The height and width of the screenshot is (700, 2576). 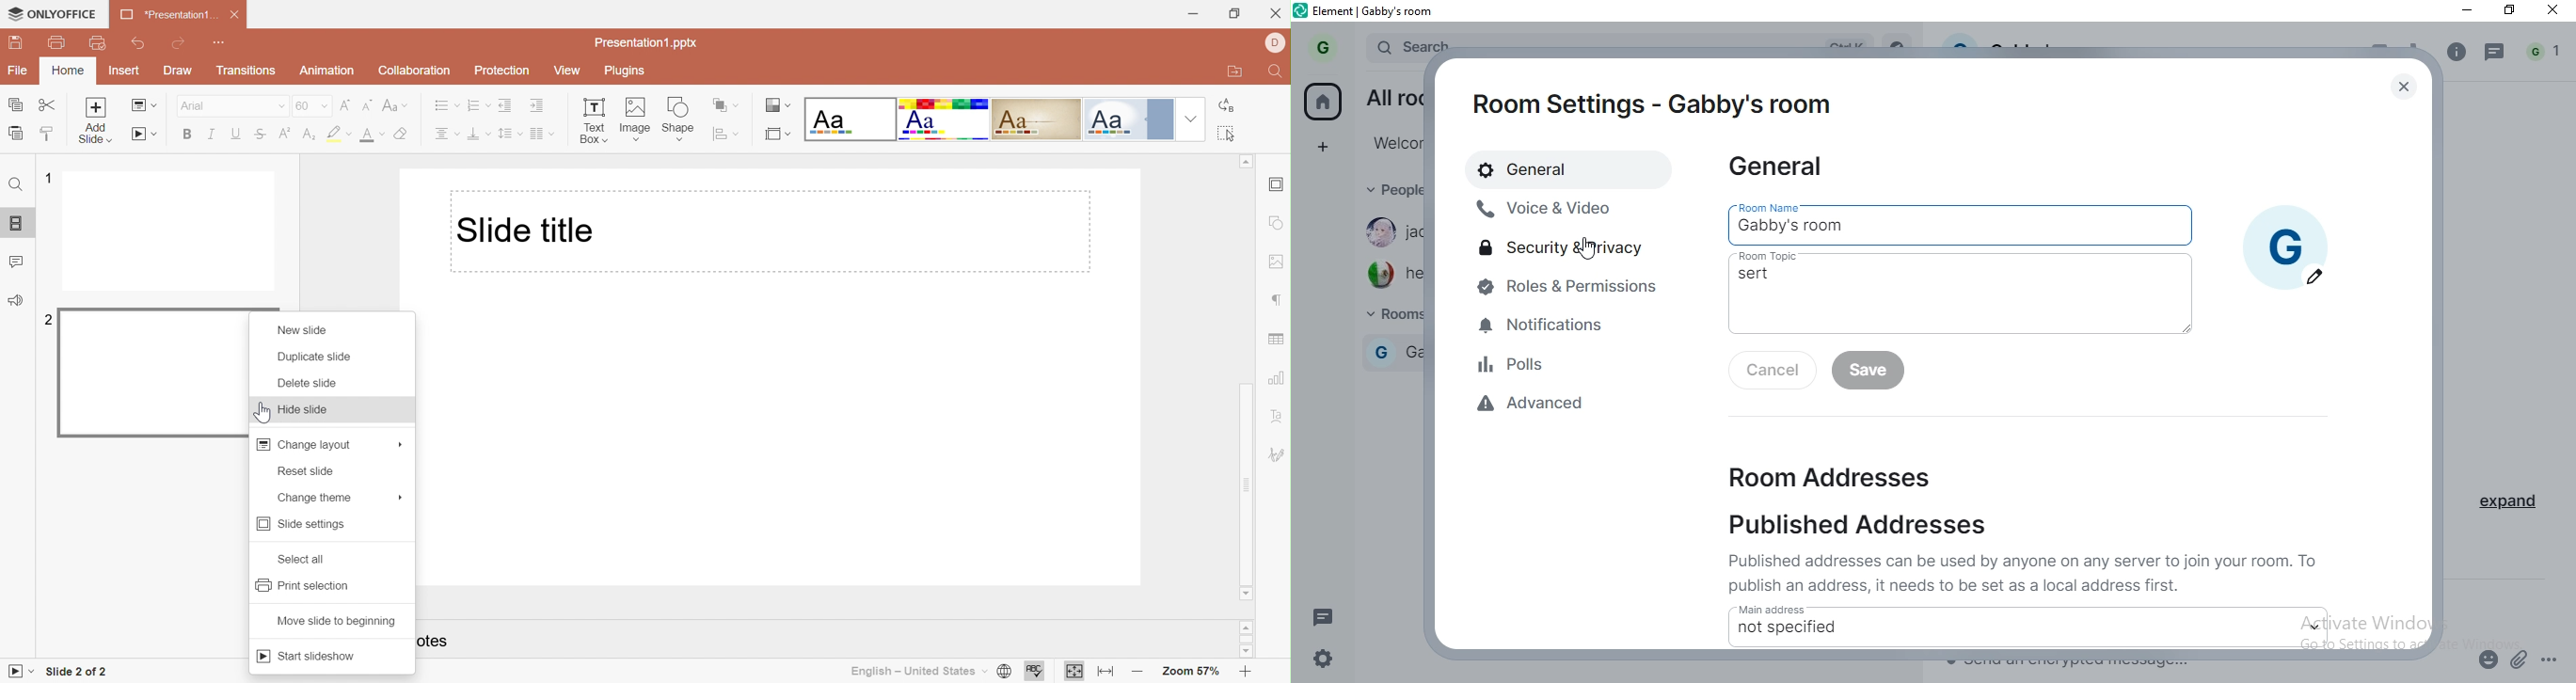 What do you see at coordinates (1570, 293) in the screenshot?
I see `roles & permissions` at bounding box center [1570, 293].